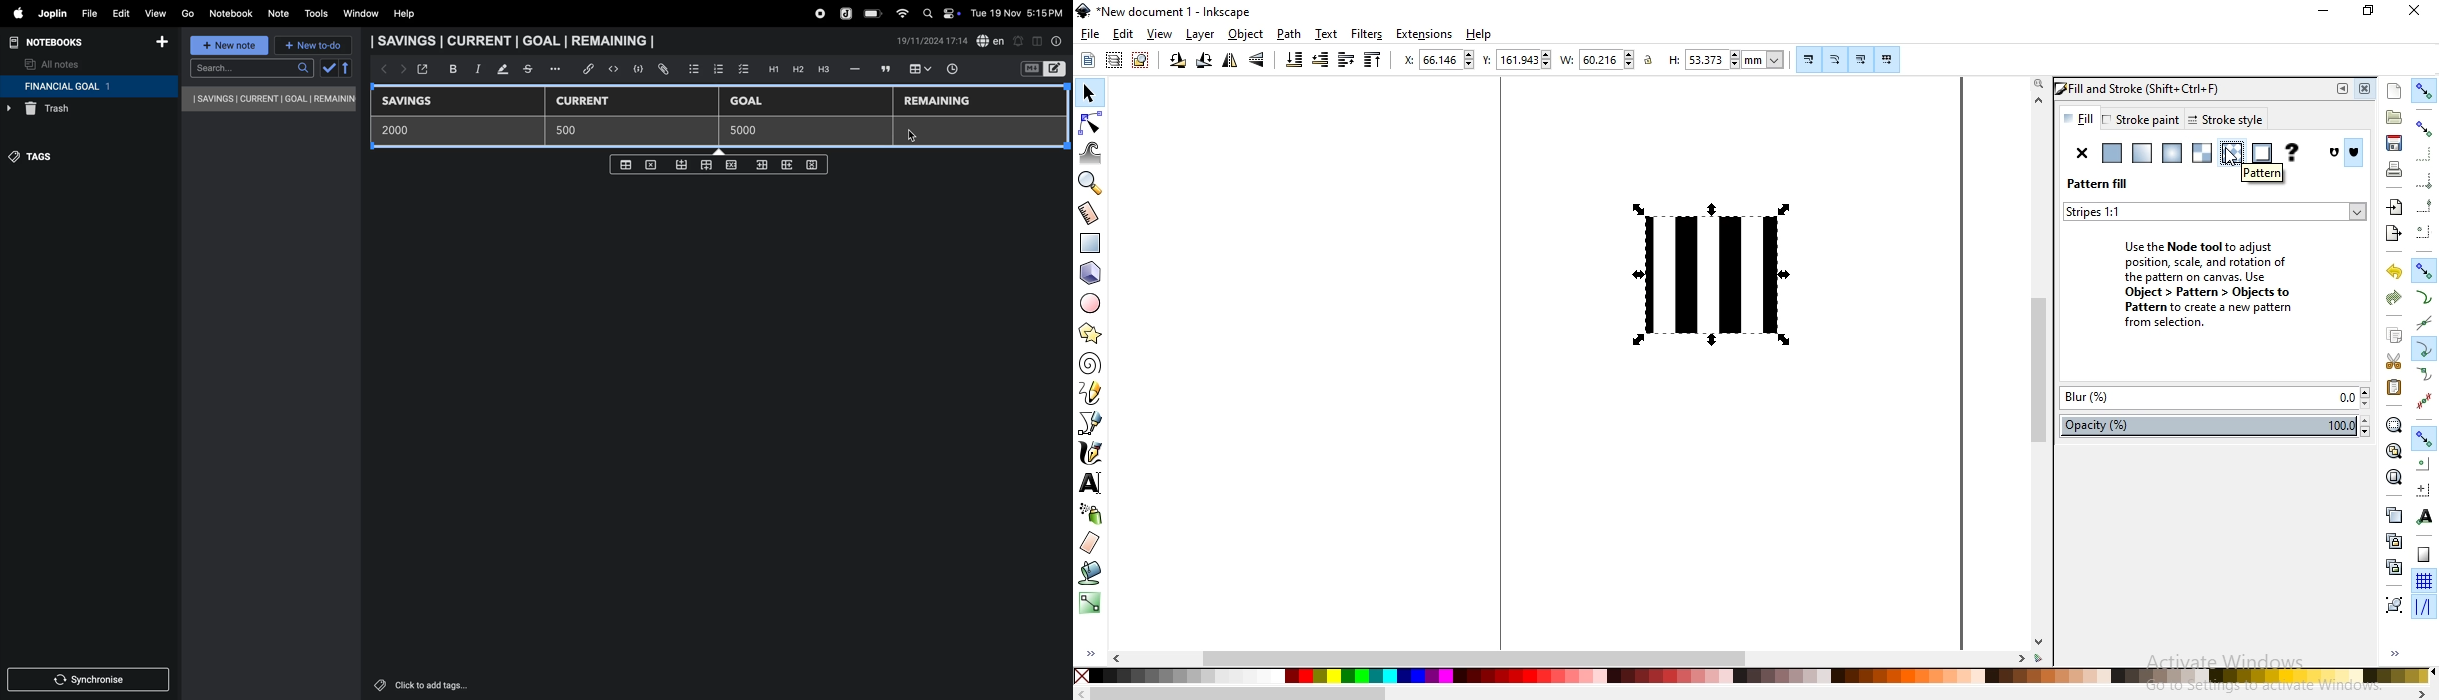 This screenshot has height=700, width=2464. I want to click on raise selection to top, so click(1370, 61).